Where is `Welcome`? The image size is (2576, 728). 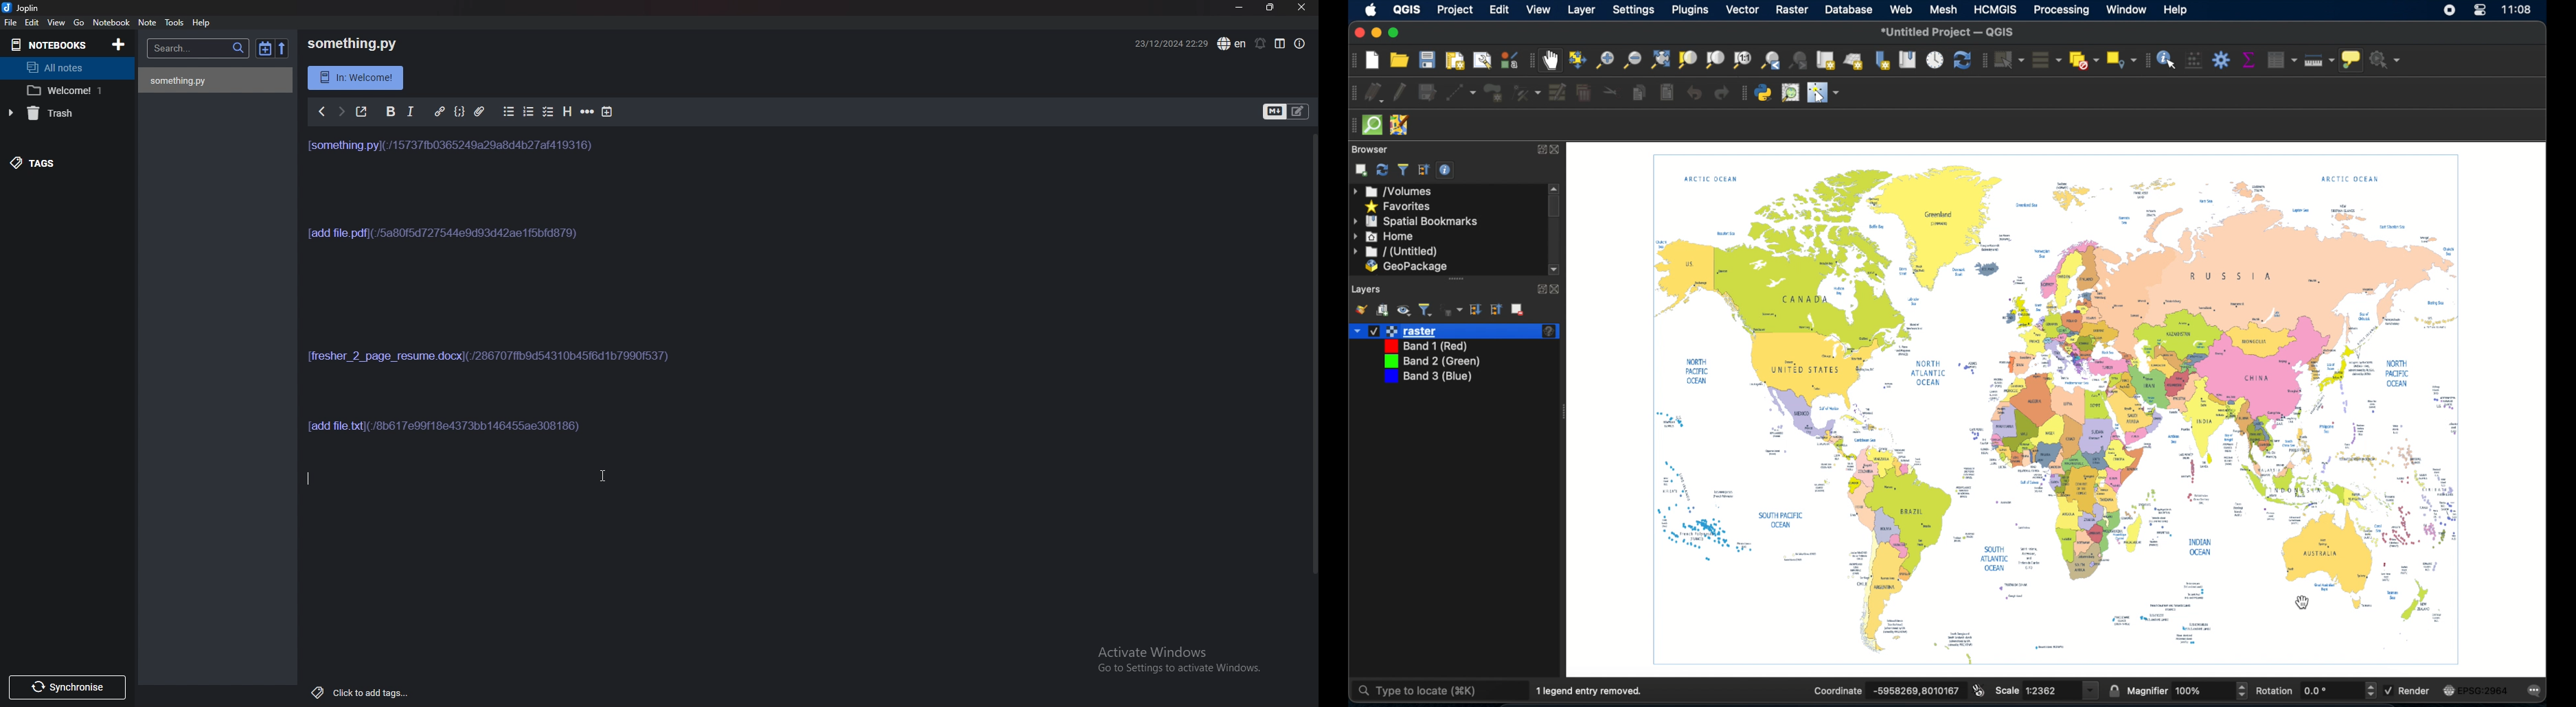
Welcome is located at coordinates (64, 90).